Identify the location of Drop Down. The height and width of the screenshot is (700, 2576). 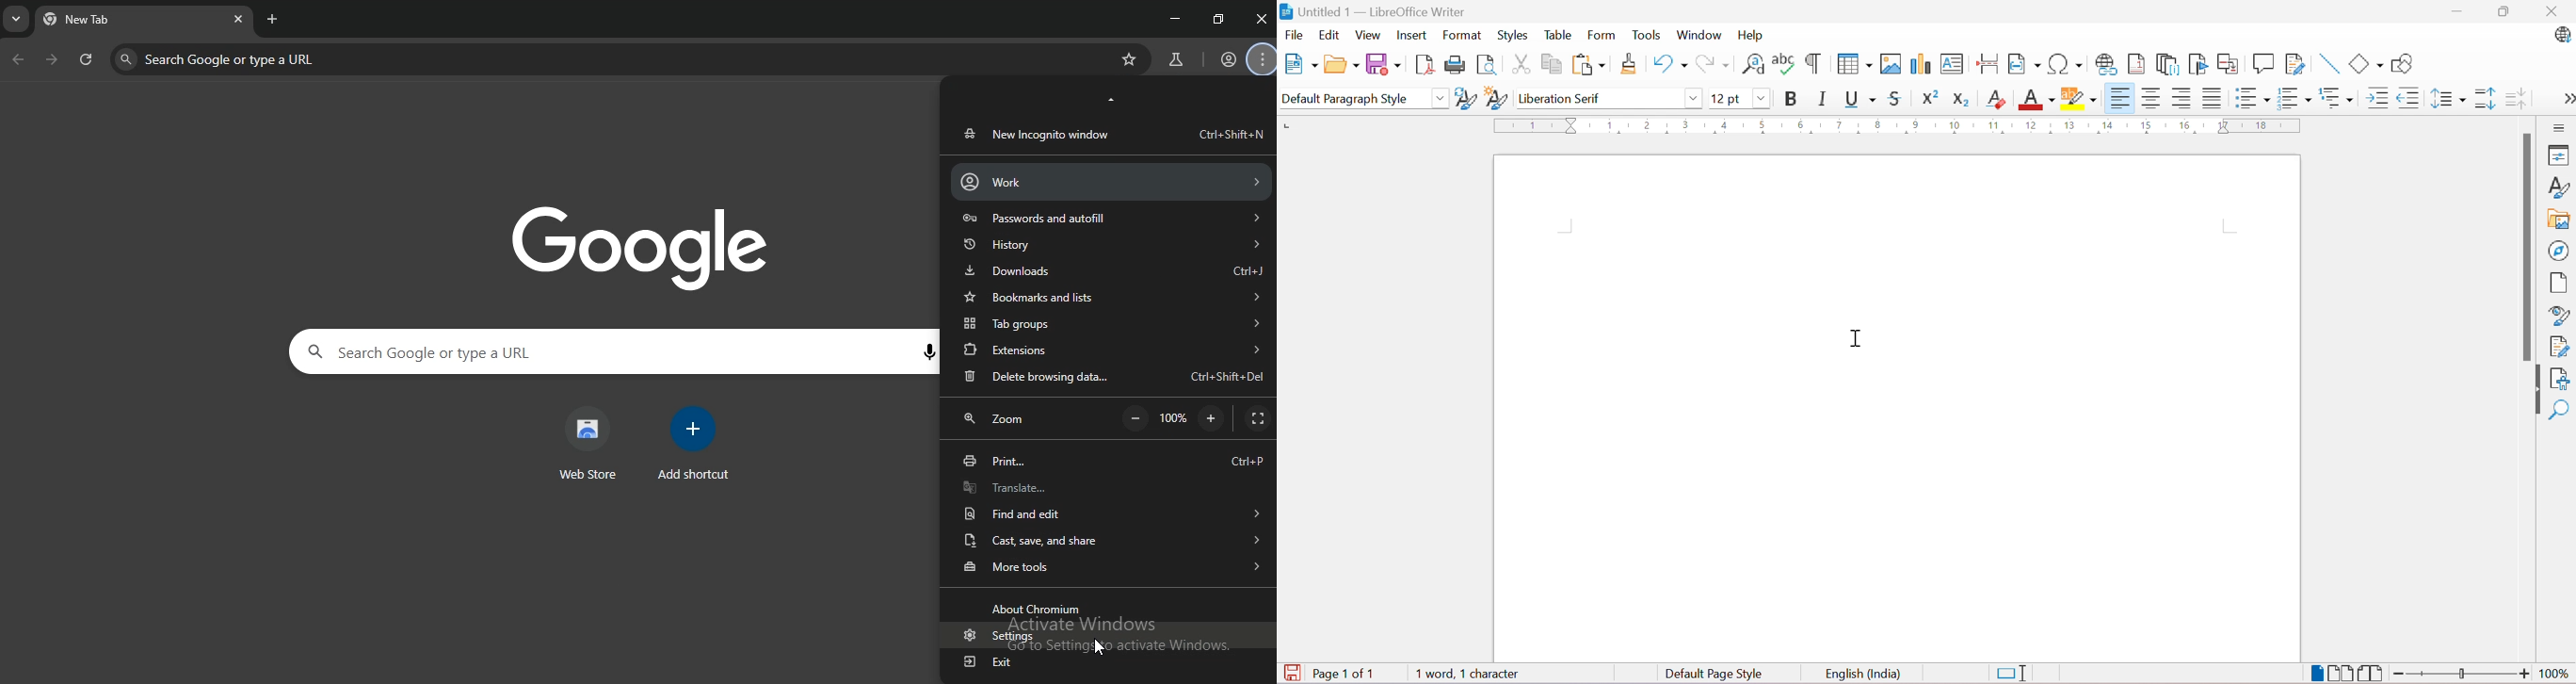
(1440, 98).